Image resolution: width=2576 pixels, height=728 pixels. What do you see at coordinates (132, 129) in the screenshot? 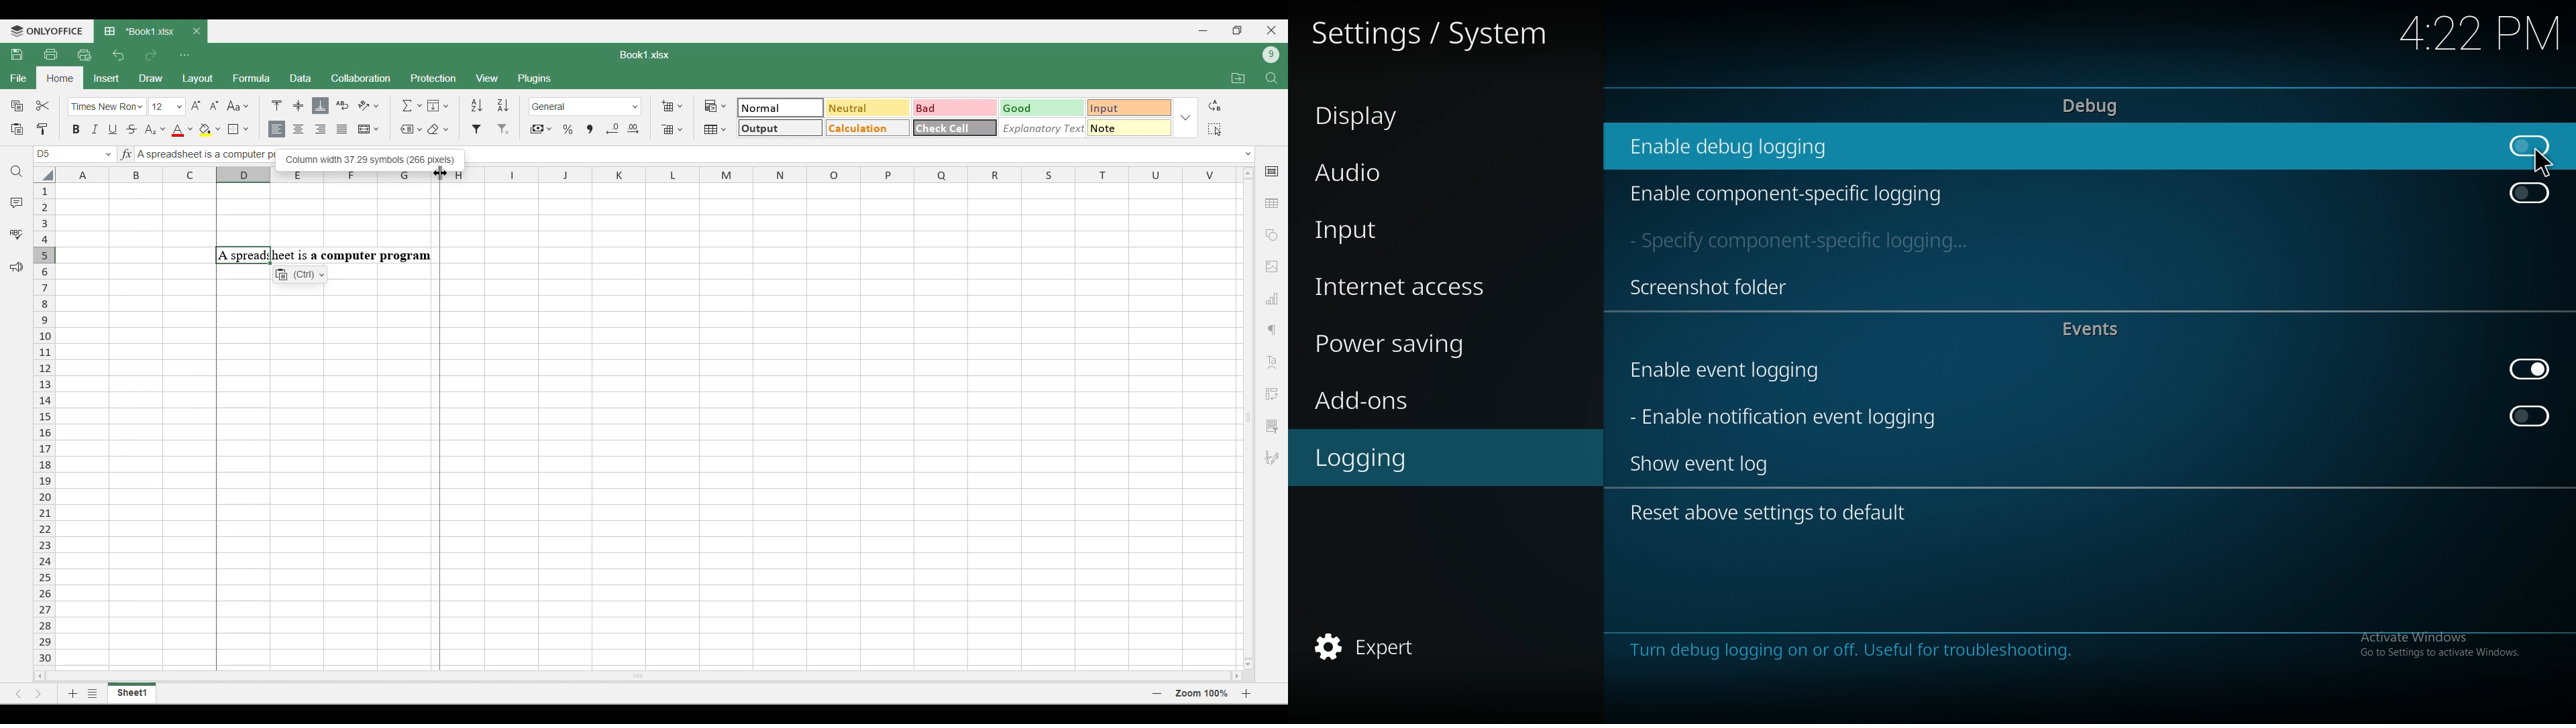
I see `Strike through ` at bounding box center [132, 129].